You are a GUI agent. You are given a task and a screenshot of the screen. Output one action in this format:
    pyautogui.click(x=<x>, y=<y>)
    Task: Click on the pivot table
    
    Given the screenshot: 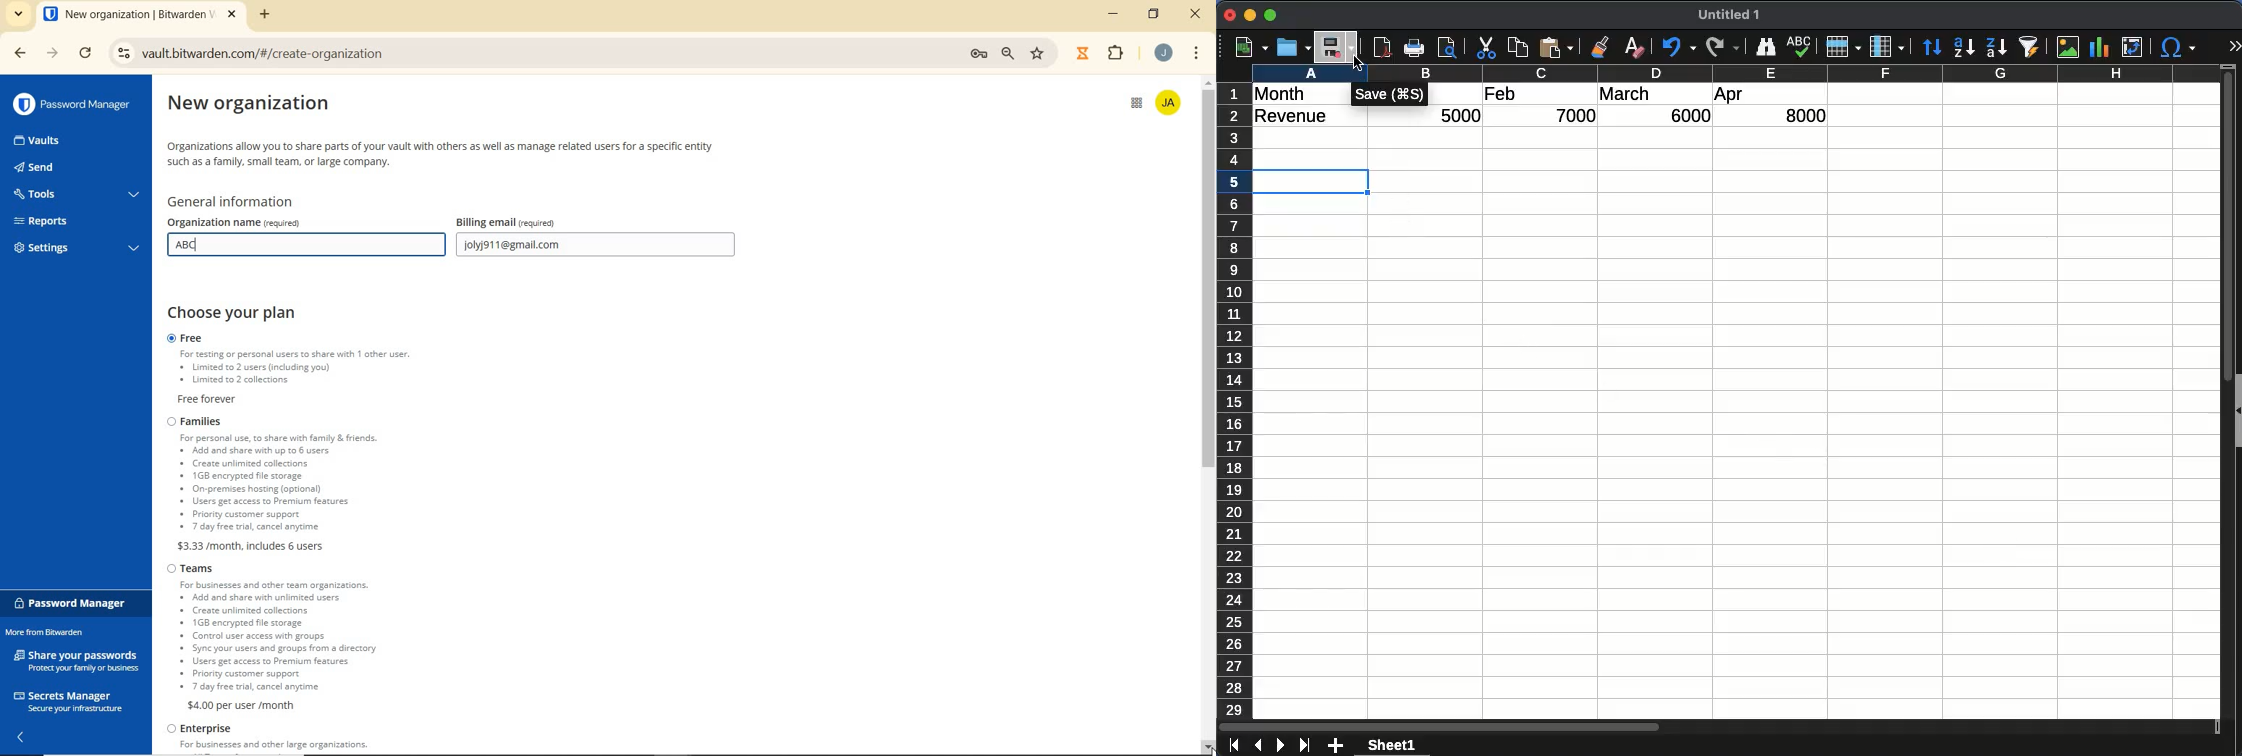 What is the action you would take?
    pyautogui.click(x=2131, y=48)
    